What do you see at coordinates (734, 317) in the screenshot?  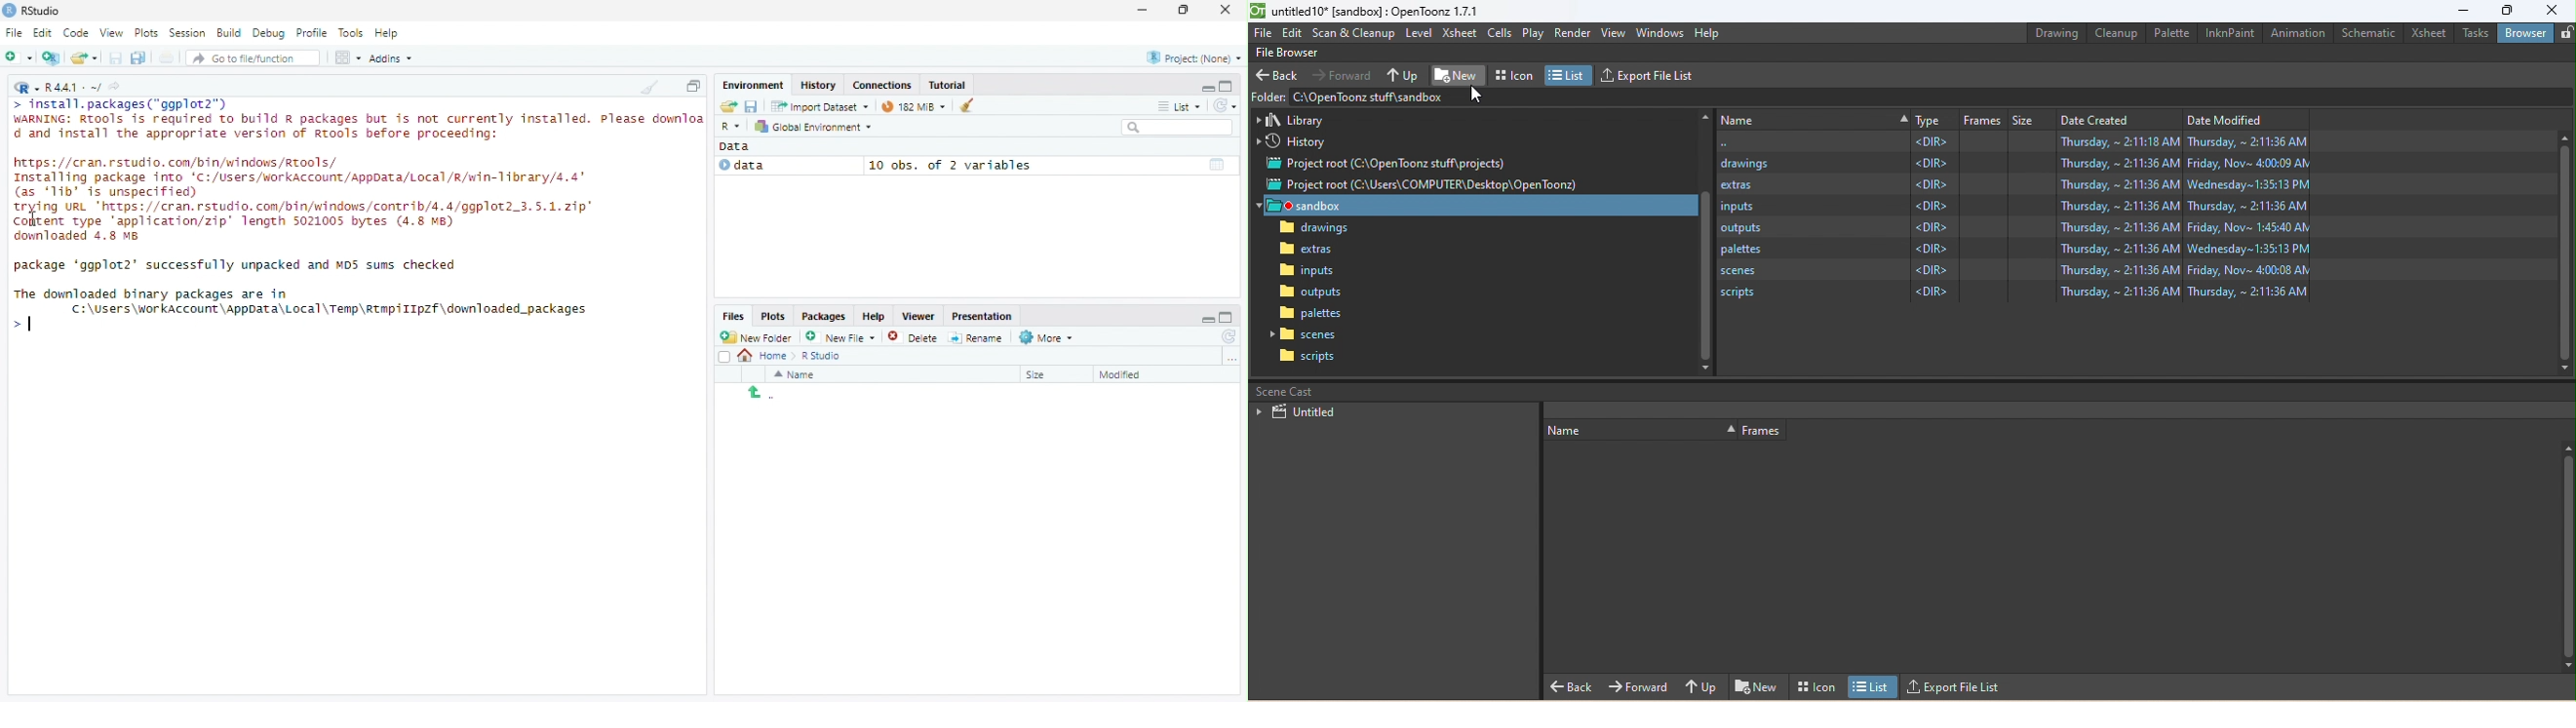 I see `Files` at bounding box center [734, 317].